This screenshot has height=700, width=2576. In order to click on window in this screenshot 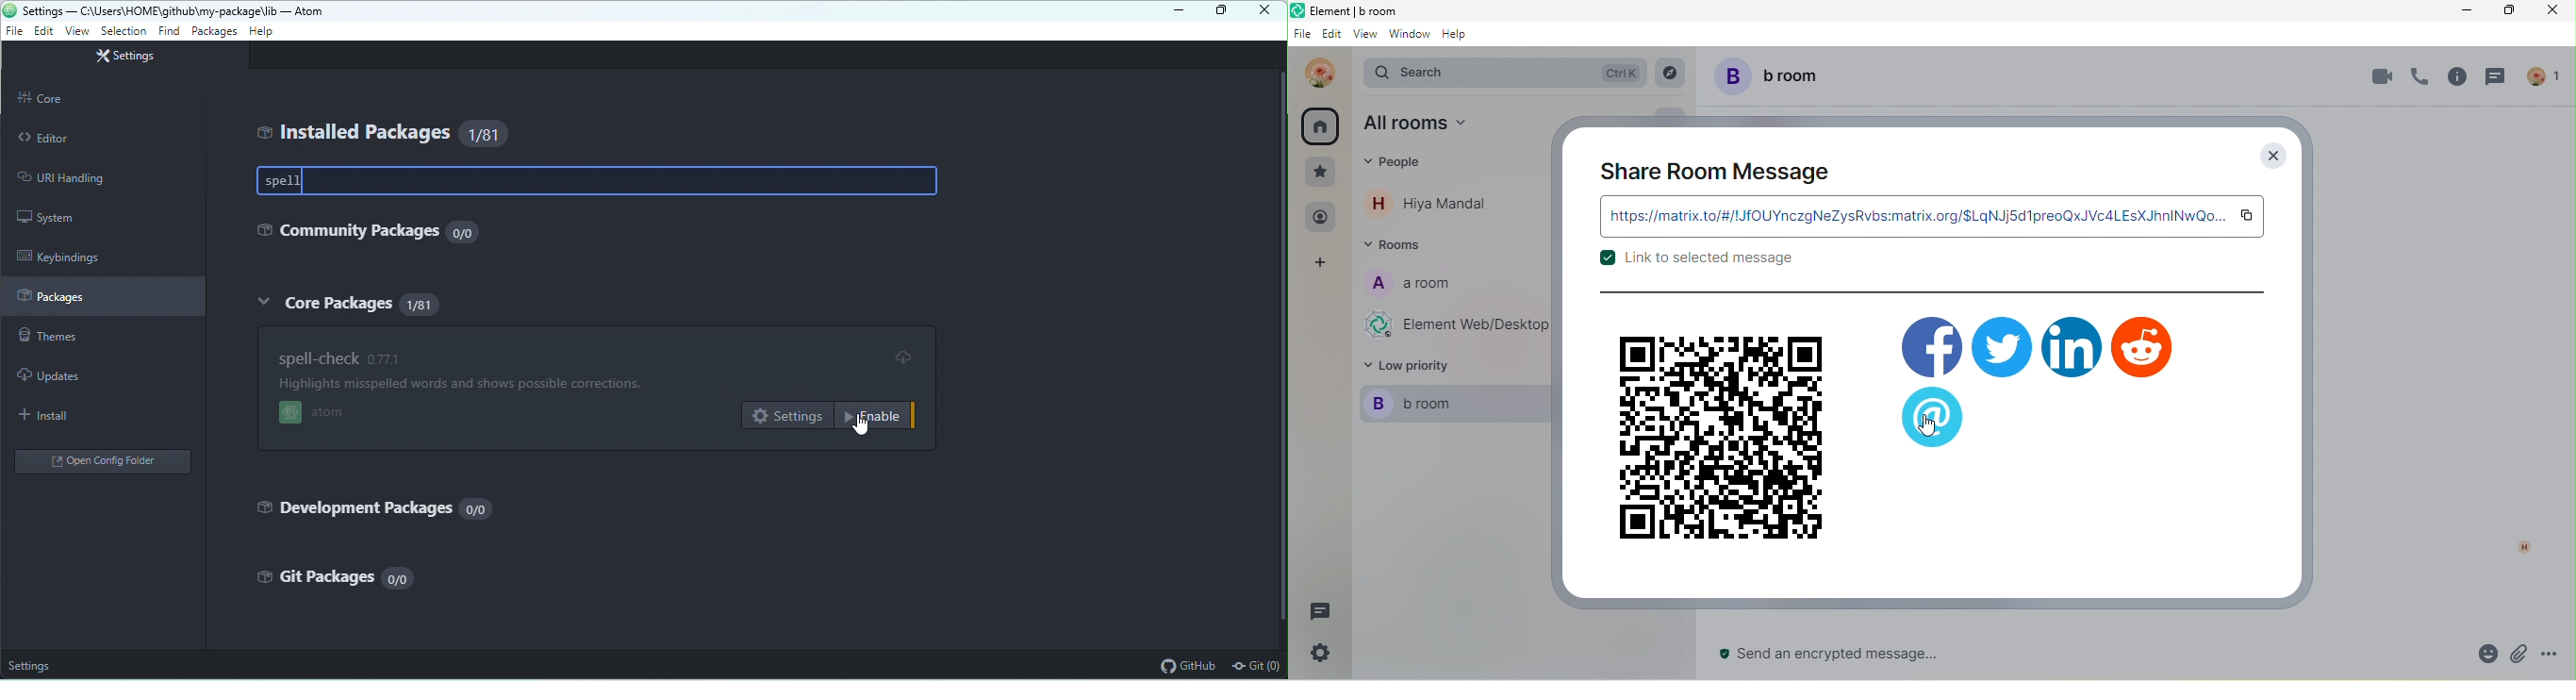, I will do `click(1409, 39)`.